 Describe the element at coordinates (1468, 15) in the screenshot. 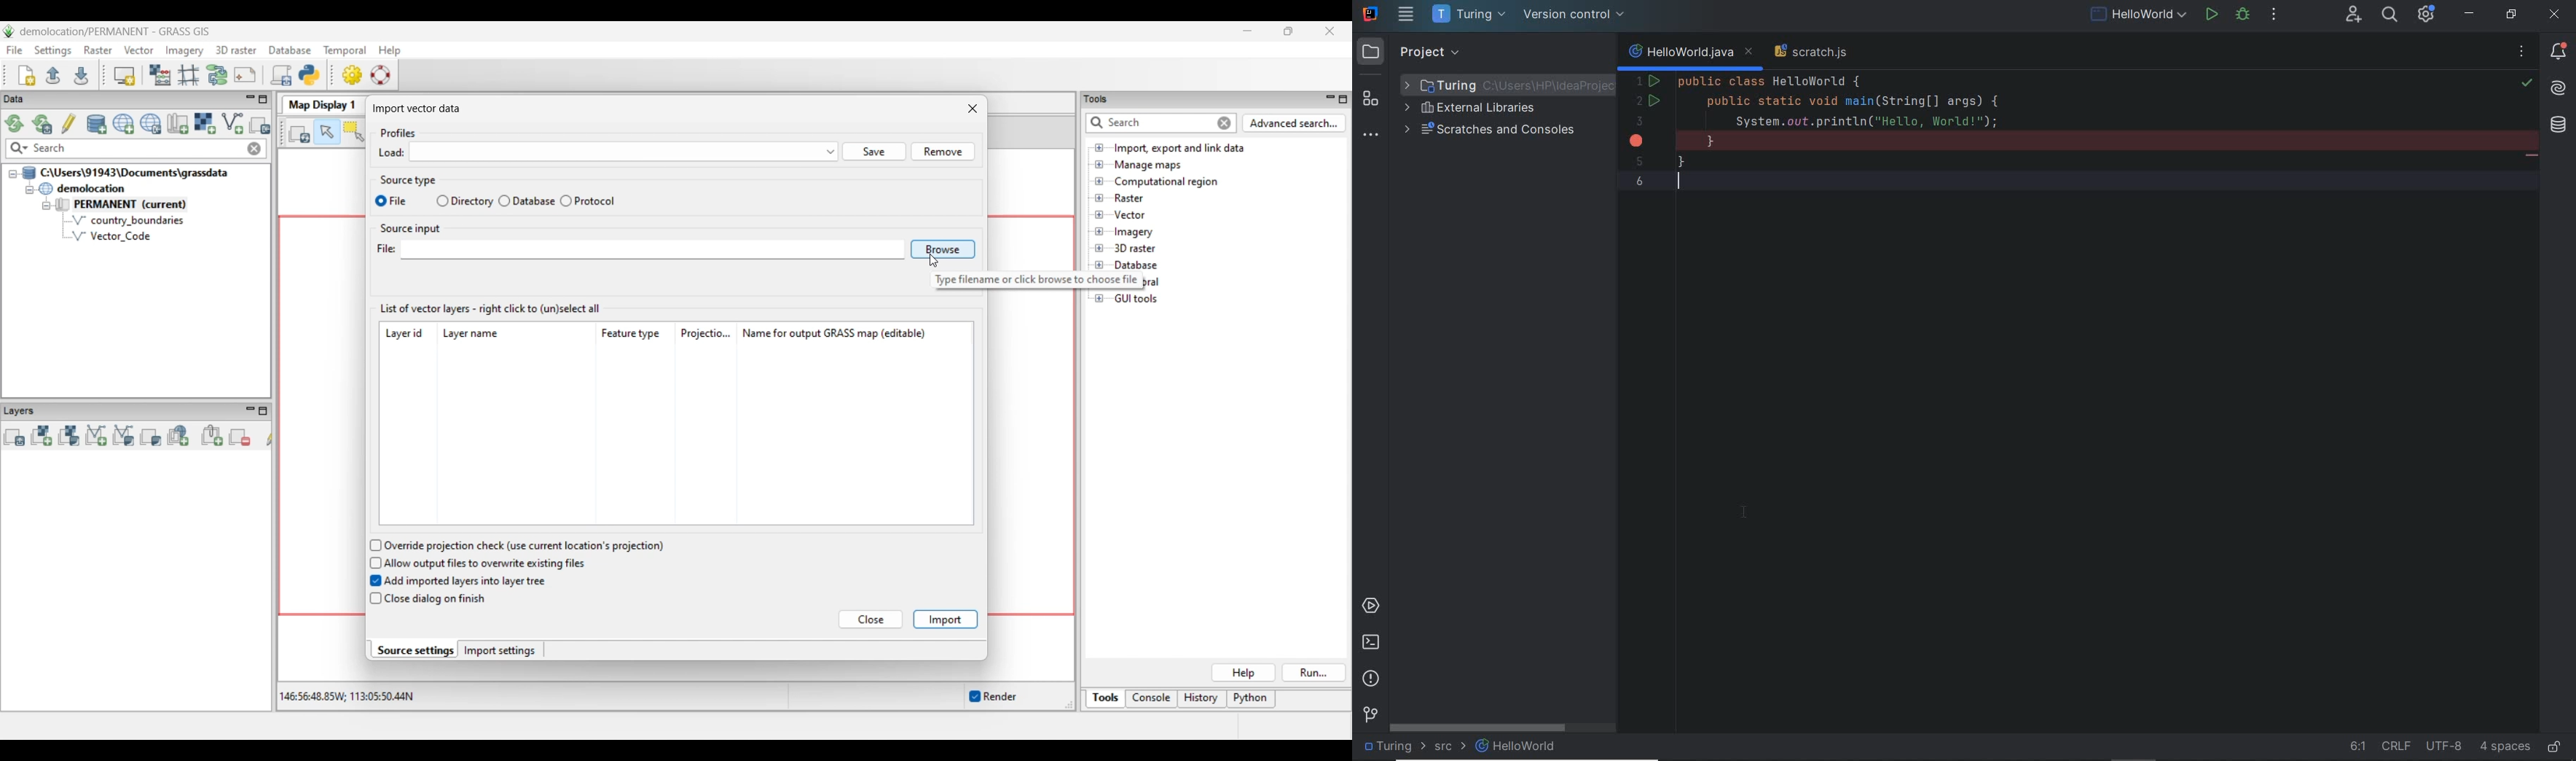

I see `project name` at that location.